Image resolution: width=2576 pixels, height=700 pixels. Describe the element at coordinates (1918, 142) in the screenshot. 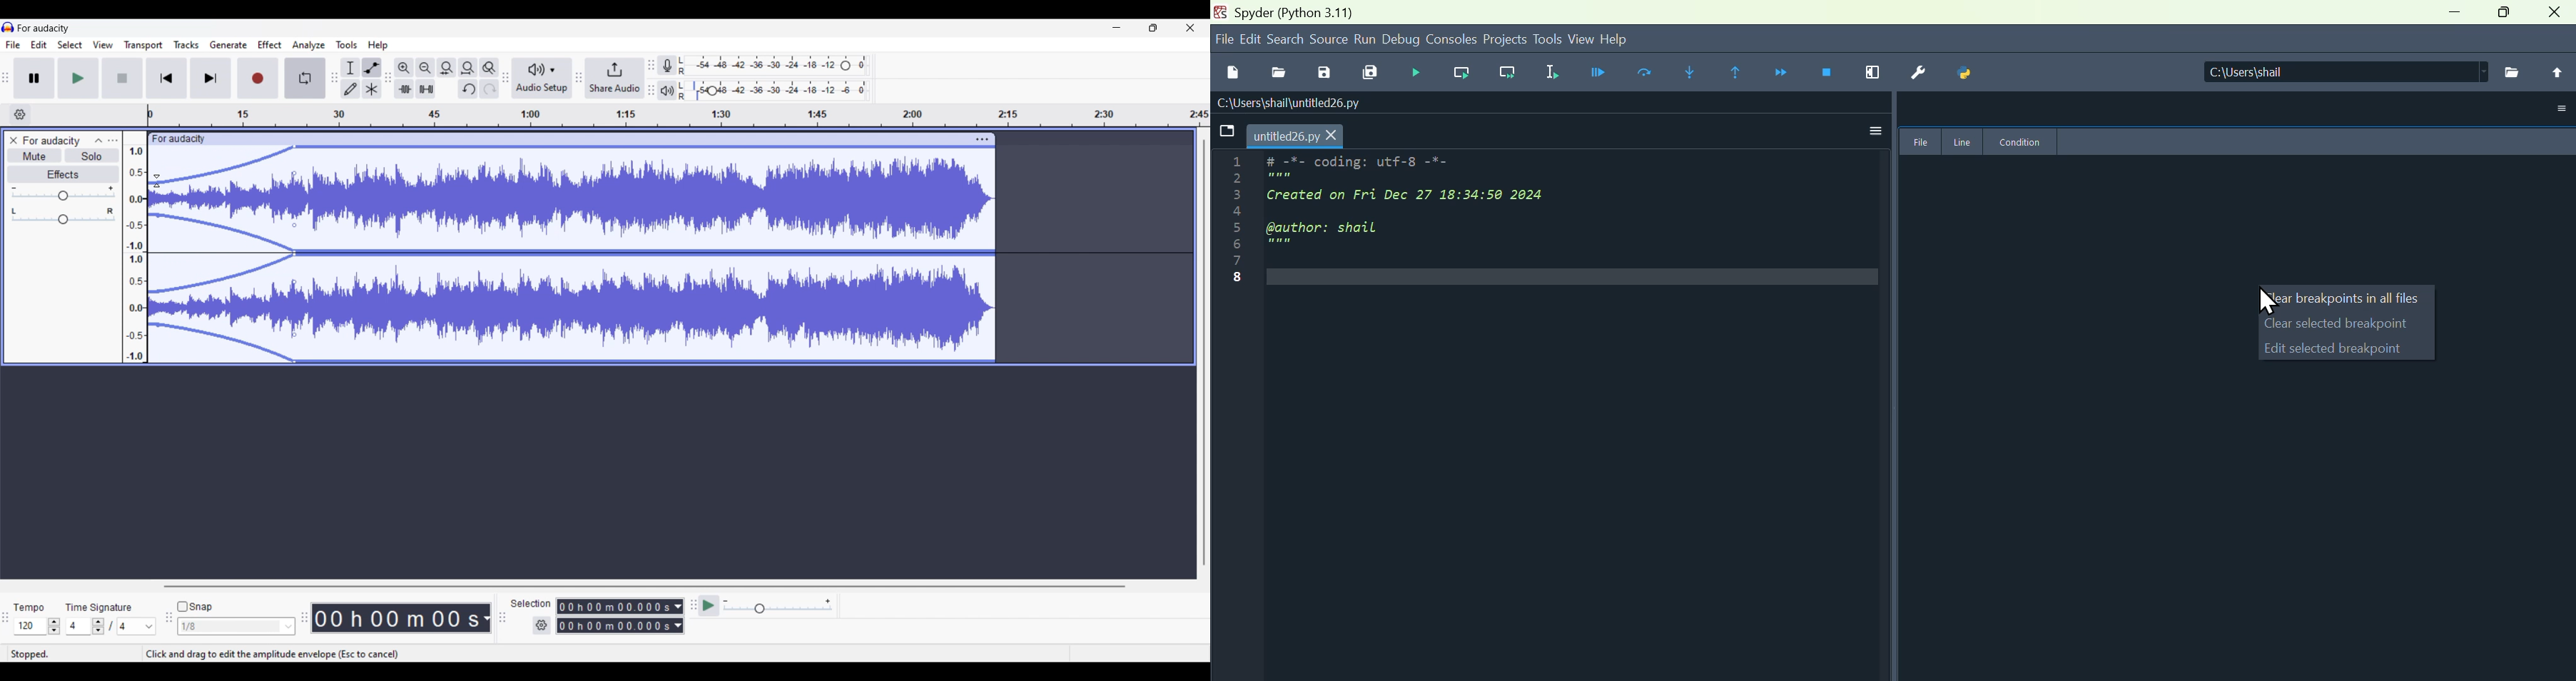

I see `File` at that location.